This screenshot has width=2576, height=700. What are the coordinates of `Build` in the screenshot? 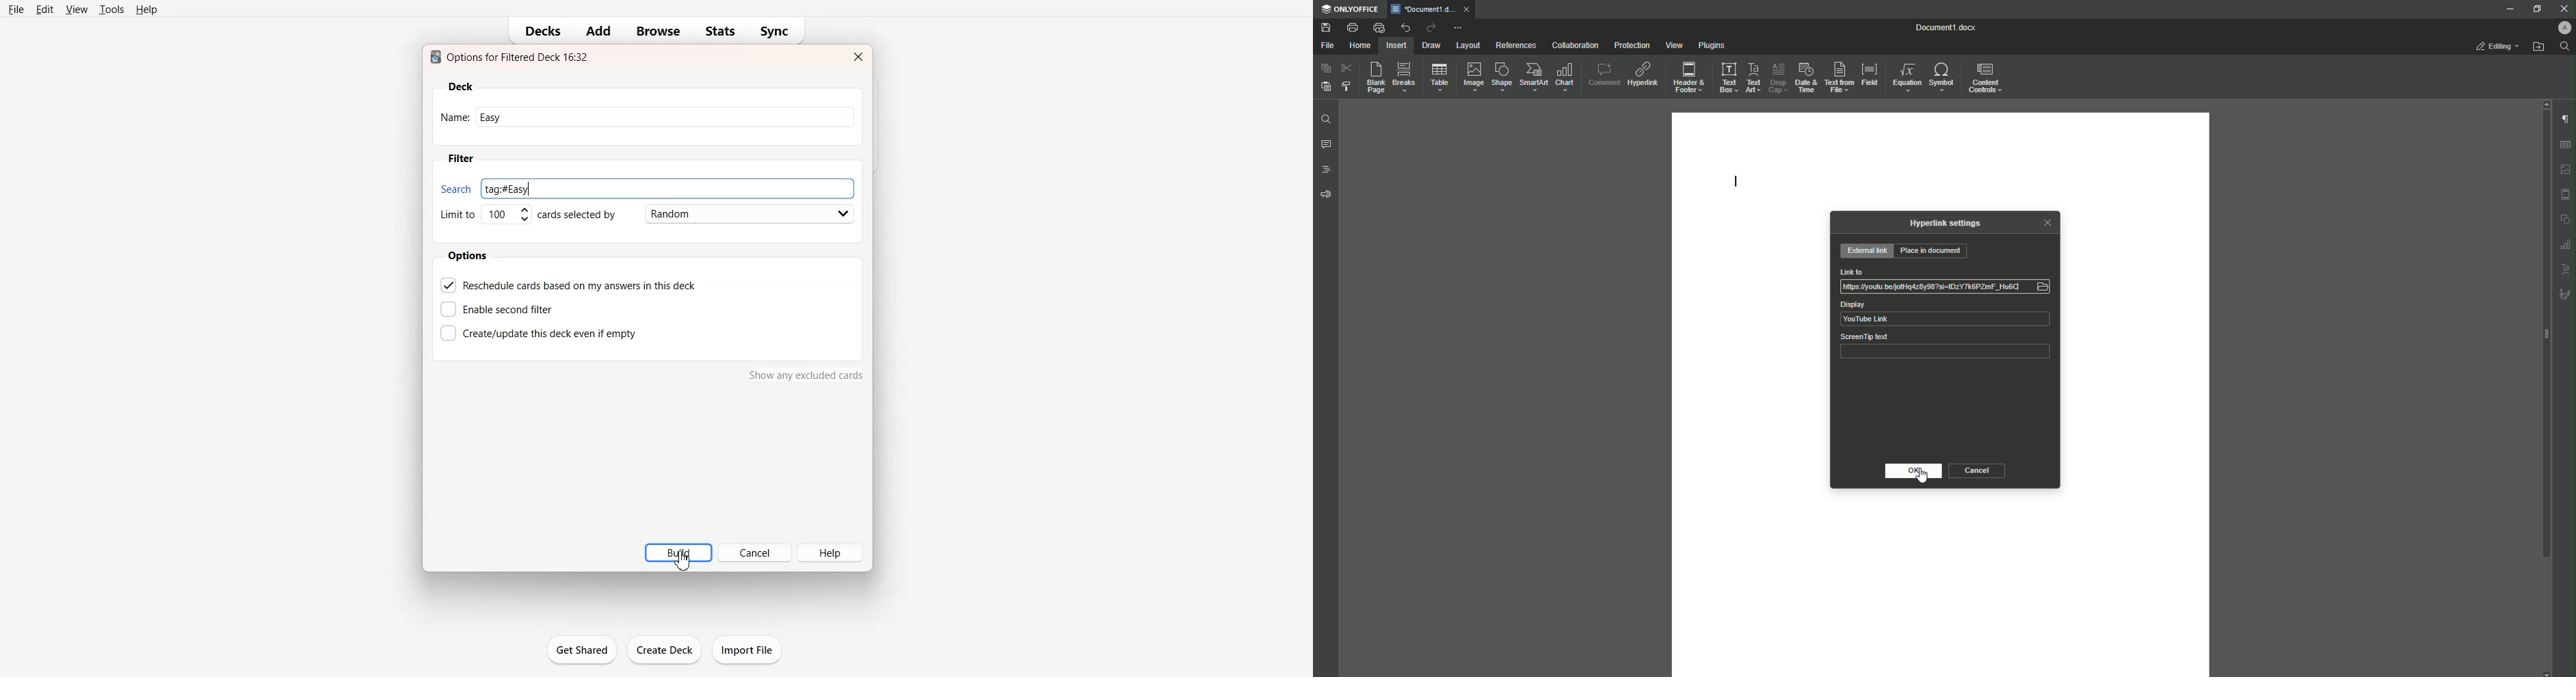 It's located at (678, 553).